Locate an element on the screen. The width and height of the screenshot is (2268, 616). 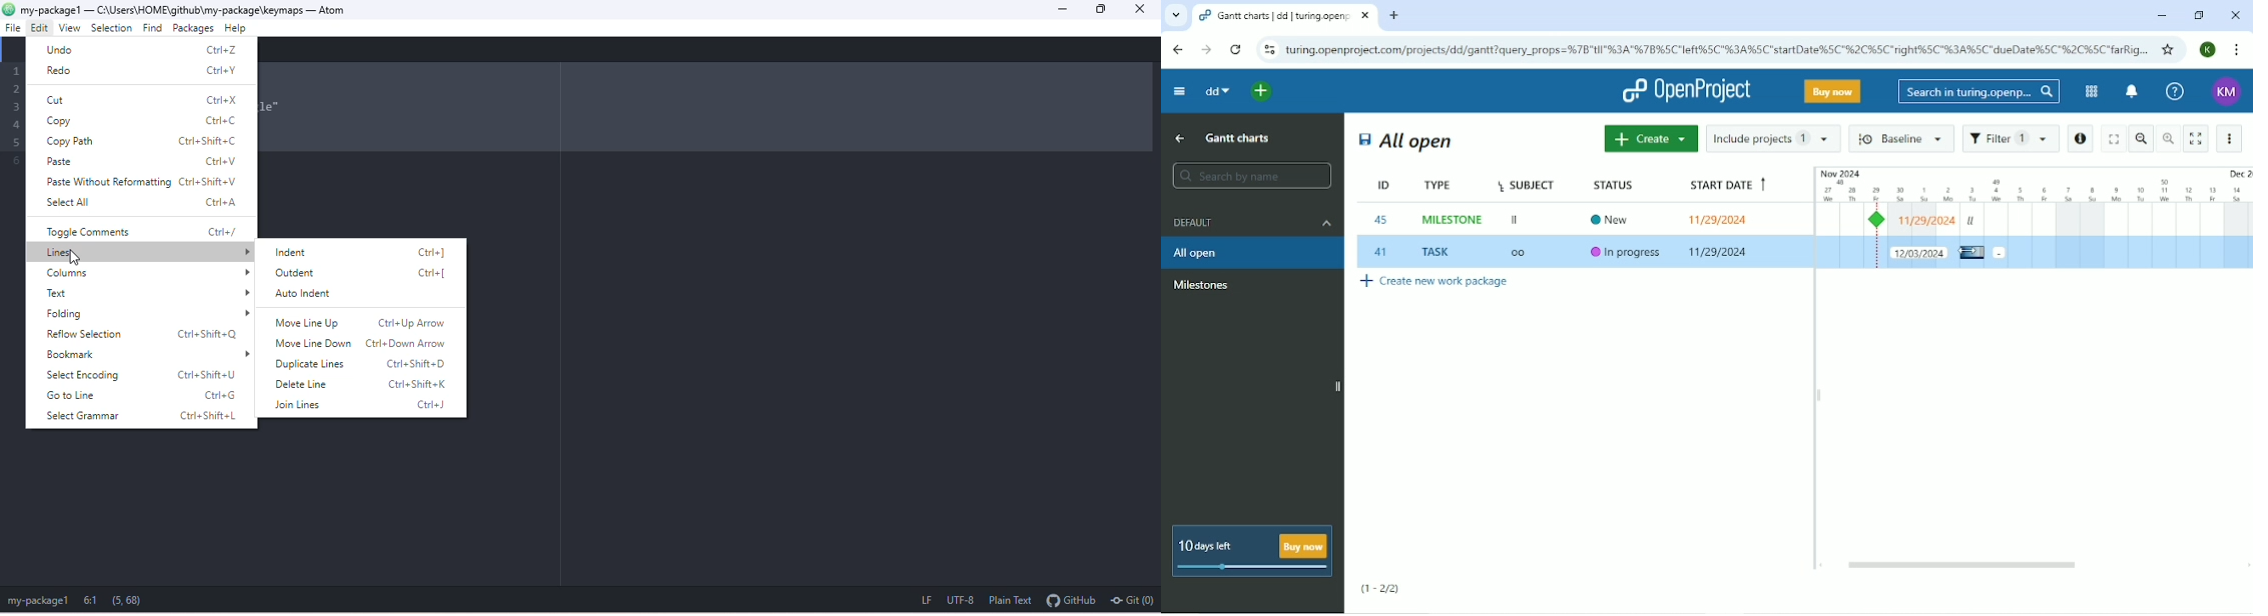
Open details view is located at coordinates (2080, 139).